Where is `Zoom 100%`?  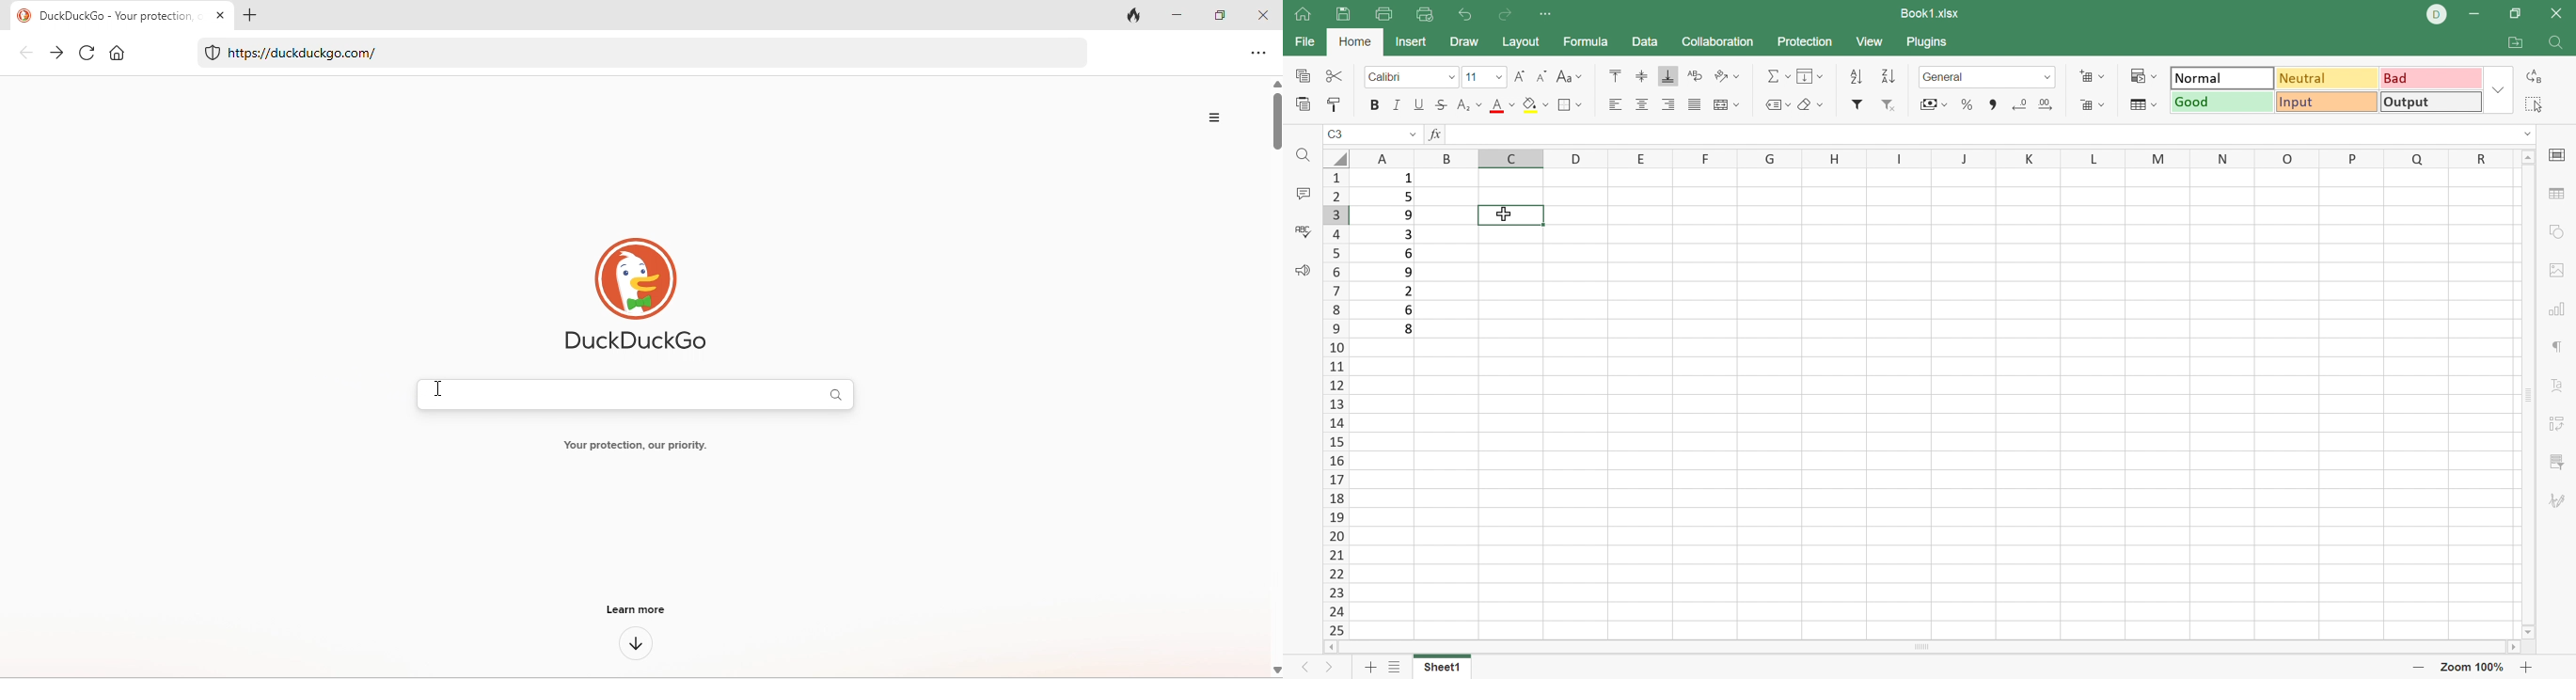
Zoom 100% is located at coordinates (2472, 668).